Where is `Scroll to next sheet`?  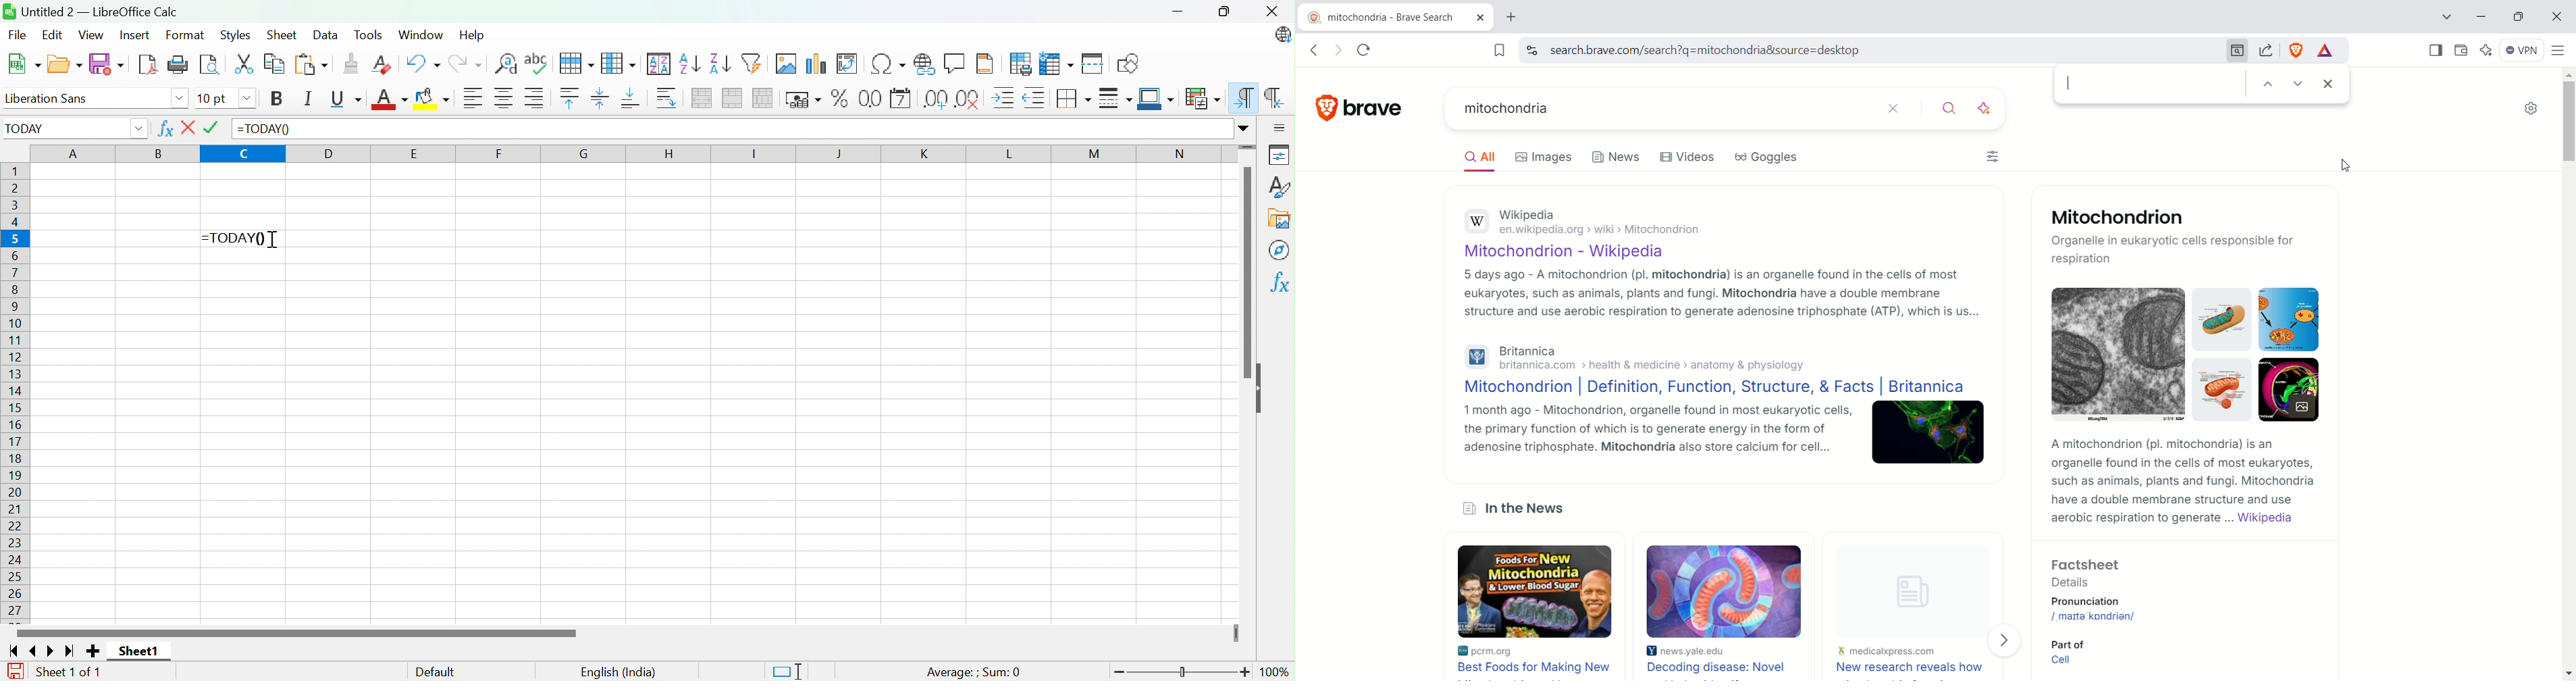
Scroll to next sheet is located at coordinates (53, 651).